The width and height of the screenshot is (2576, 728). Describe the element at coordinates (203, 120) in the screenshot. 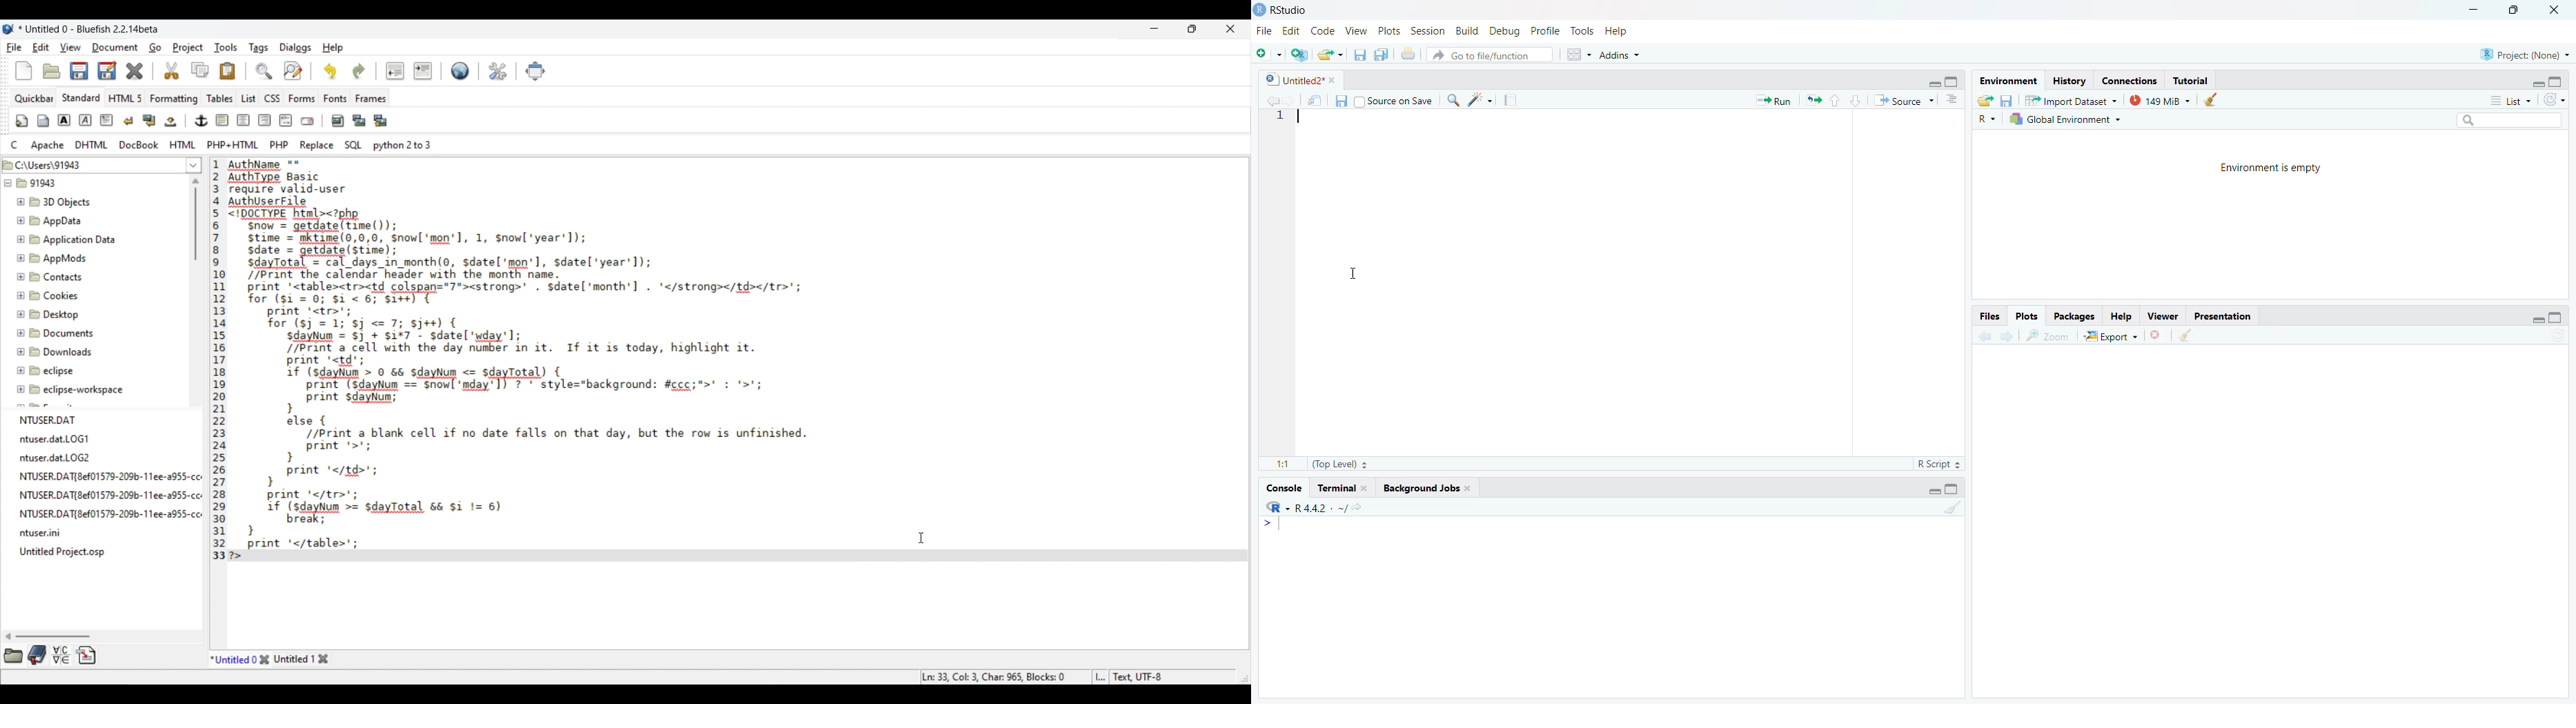

I see `Image and text edit tools` at that location.